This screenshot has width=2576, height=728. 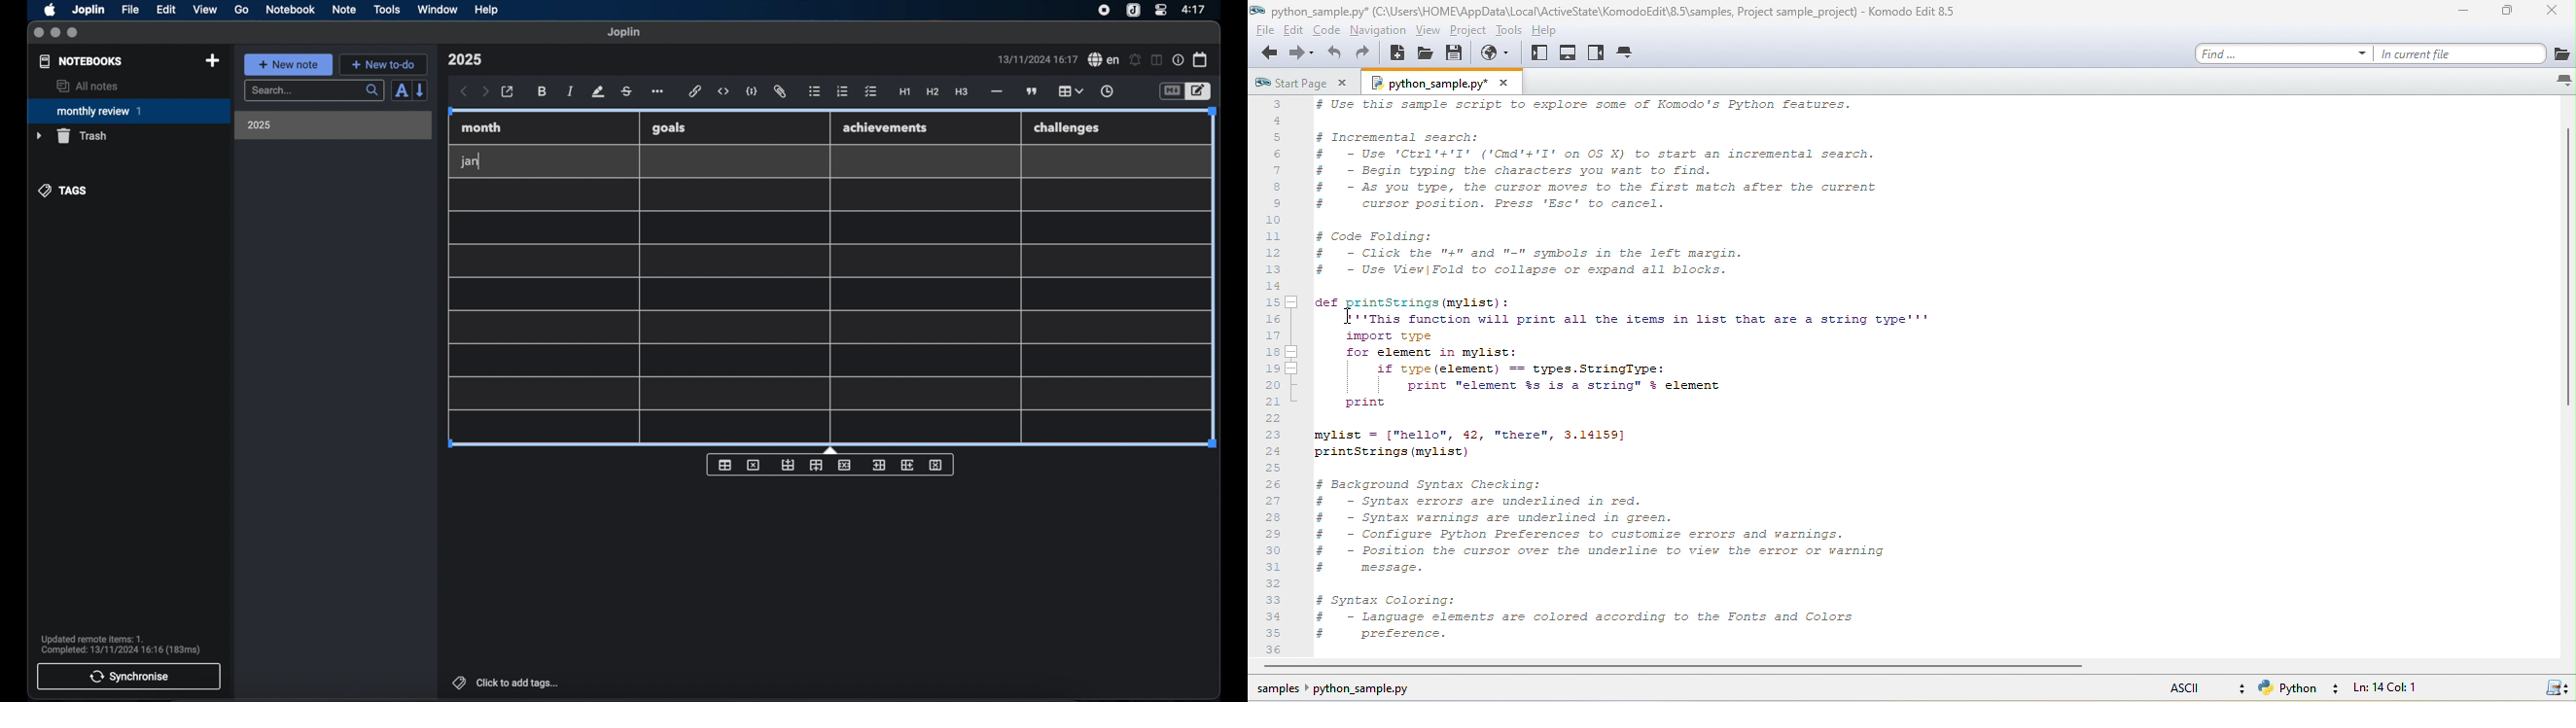 What do you see at coordinates (465, 60) in the screenshot?
I see `note title` at bounding box center [465, 60].